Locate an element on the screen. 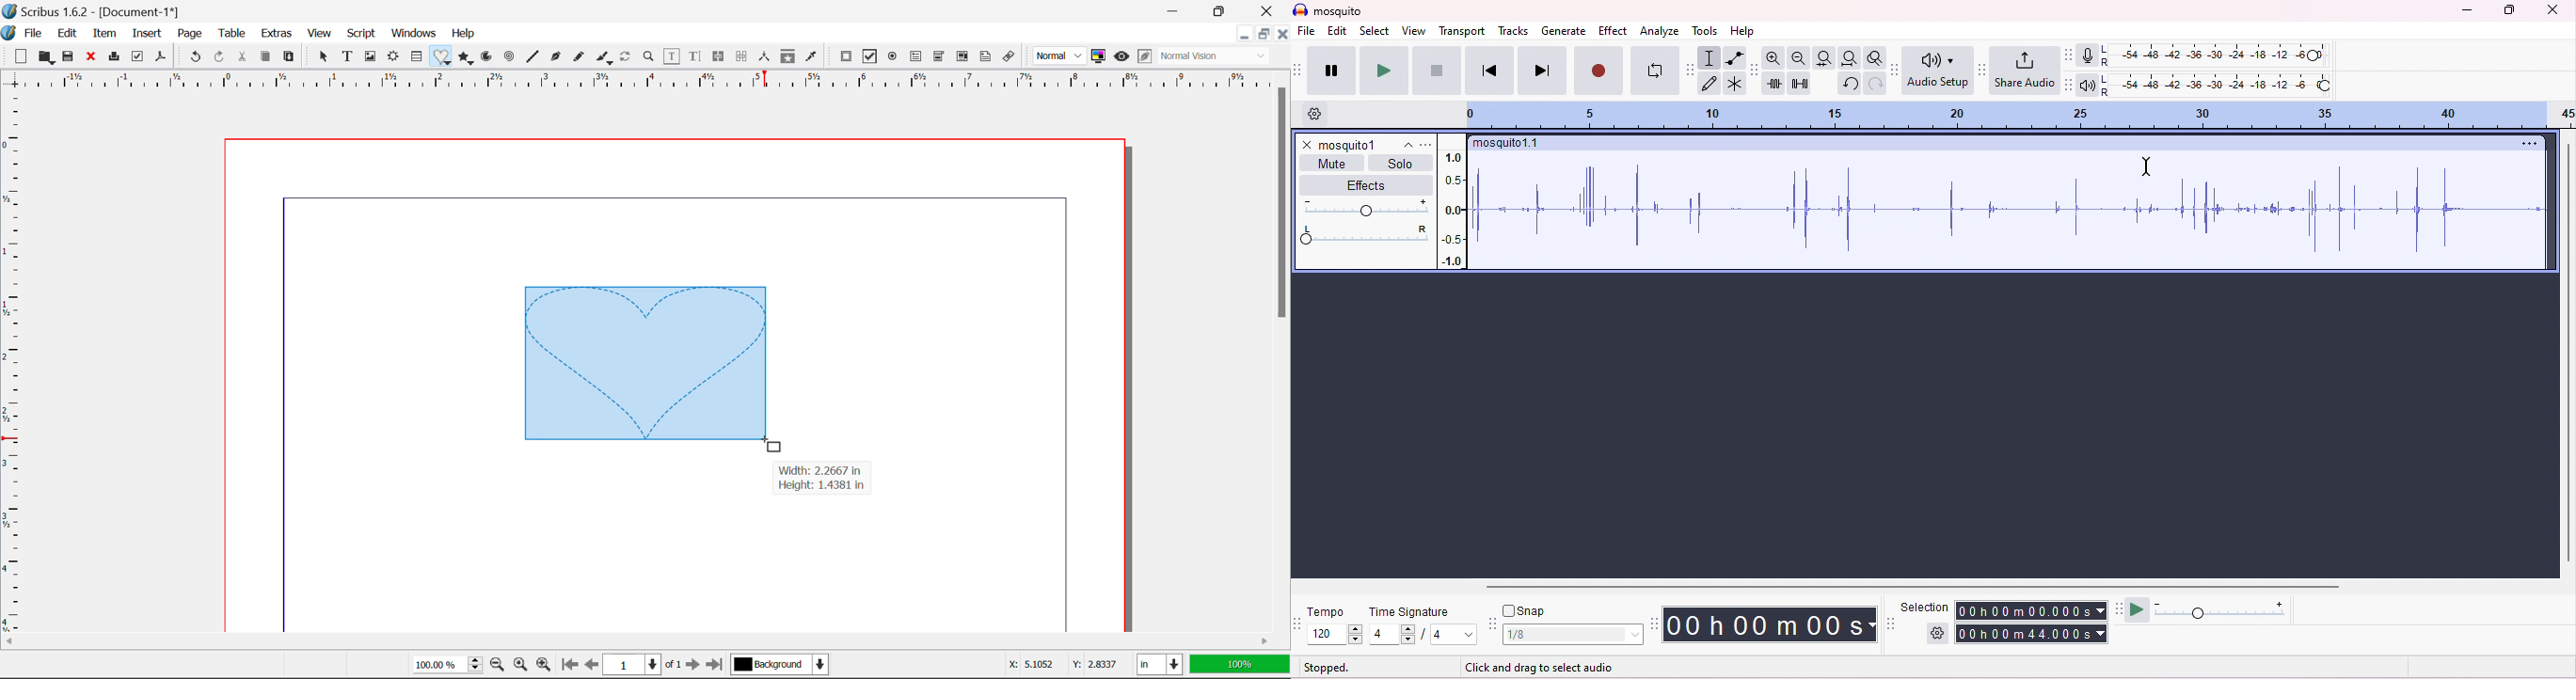 The image size is (2576, 700). Previous is located at coordinates (593, 666).